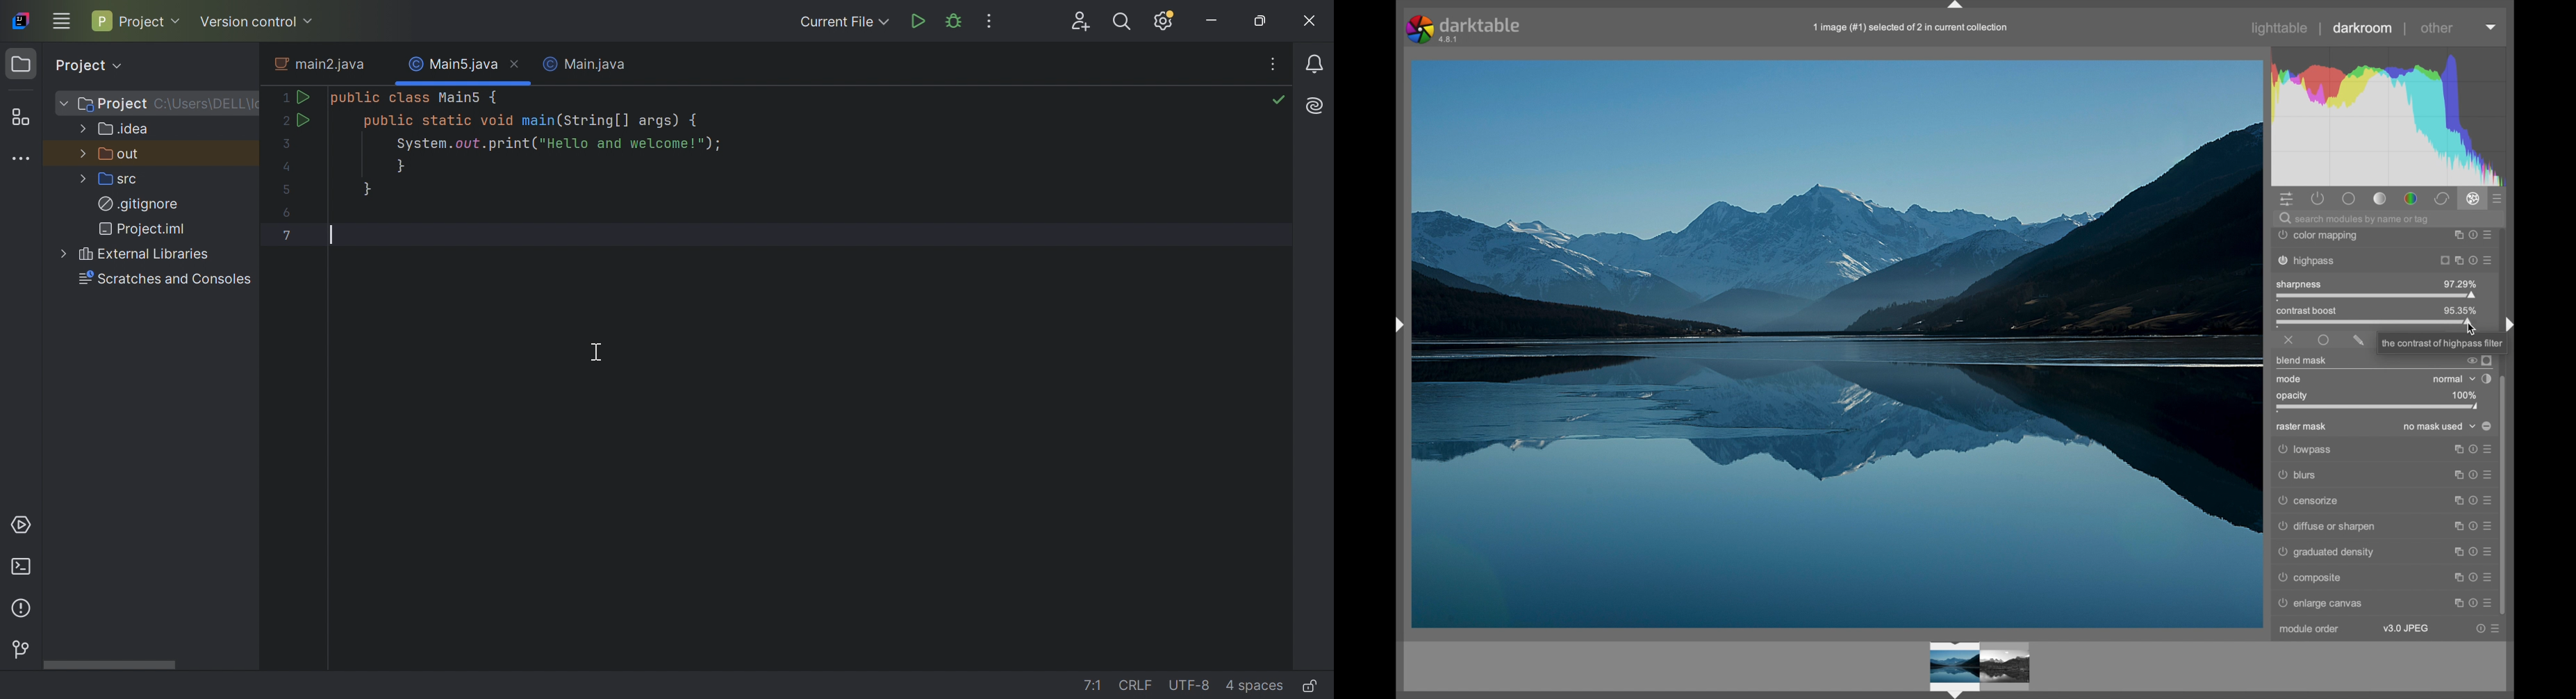  What do you see at coordinates (1985, 665) in the screenshot?
I see `preview image` at bounding box center [1985, 665].